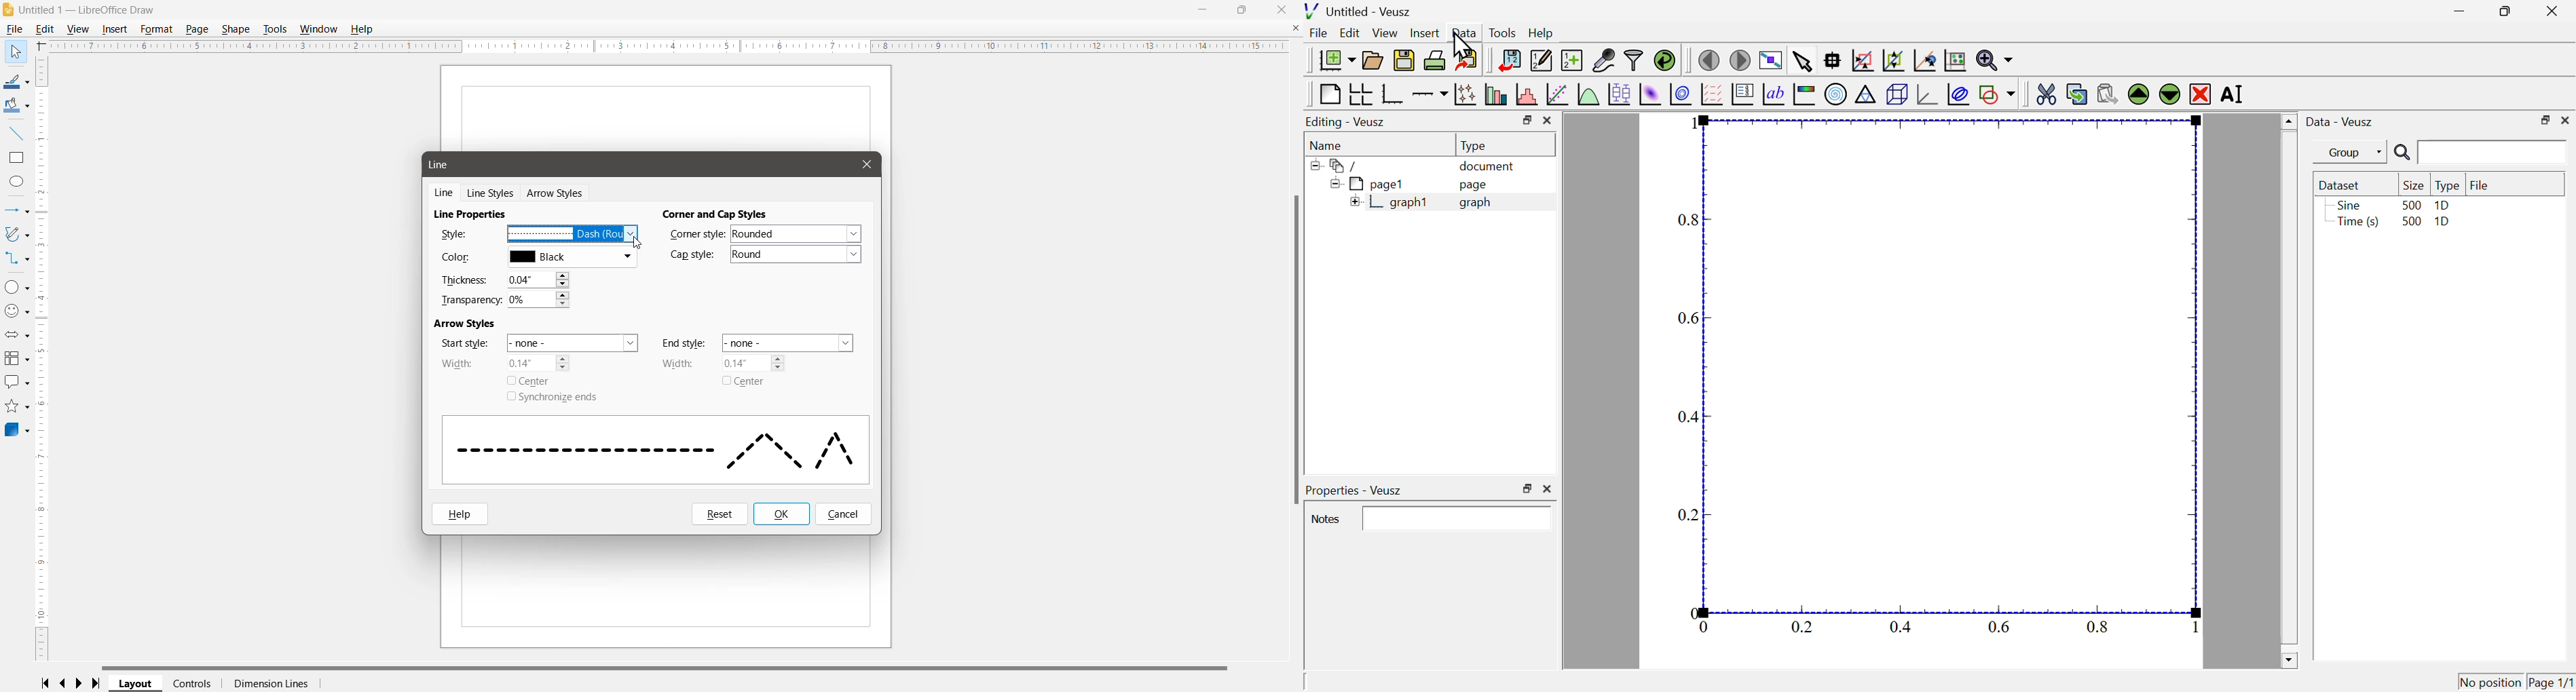 This screenshot has width=2576, height=700. Describe the element at coordinates (96, 684) in the screenshot. I see `Scroll to last page` at that location.